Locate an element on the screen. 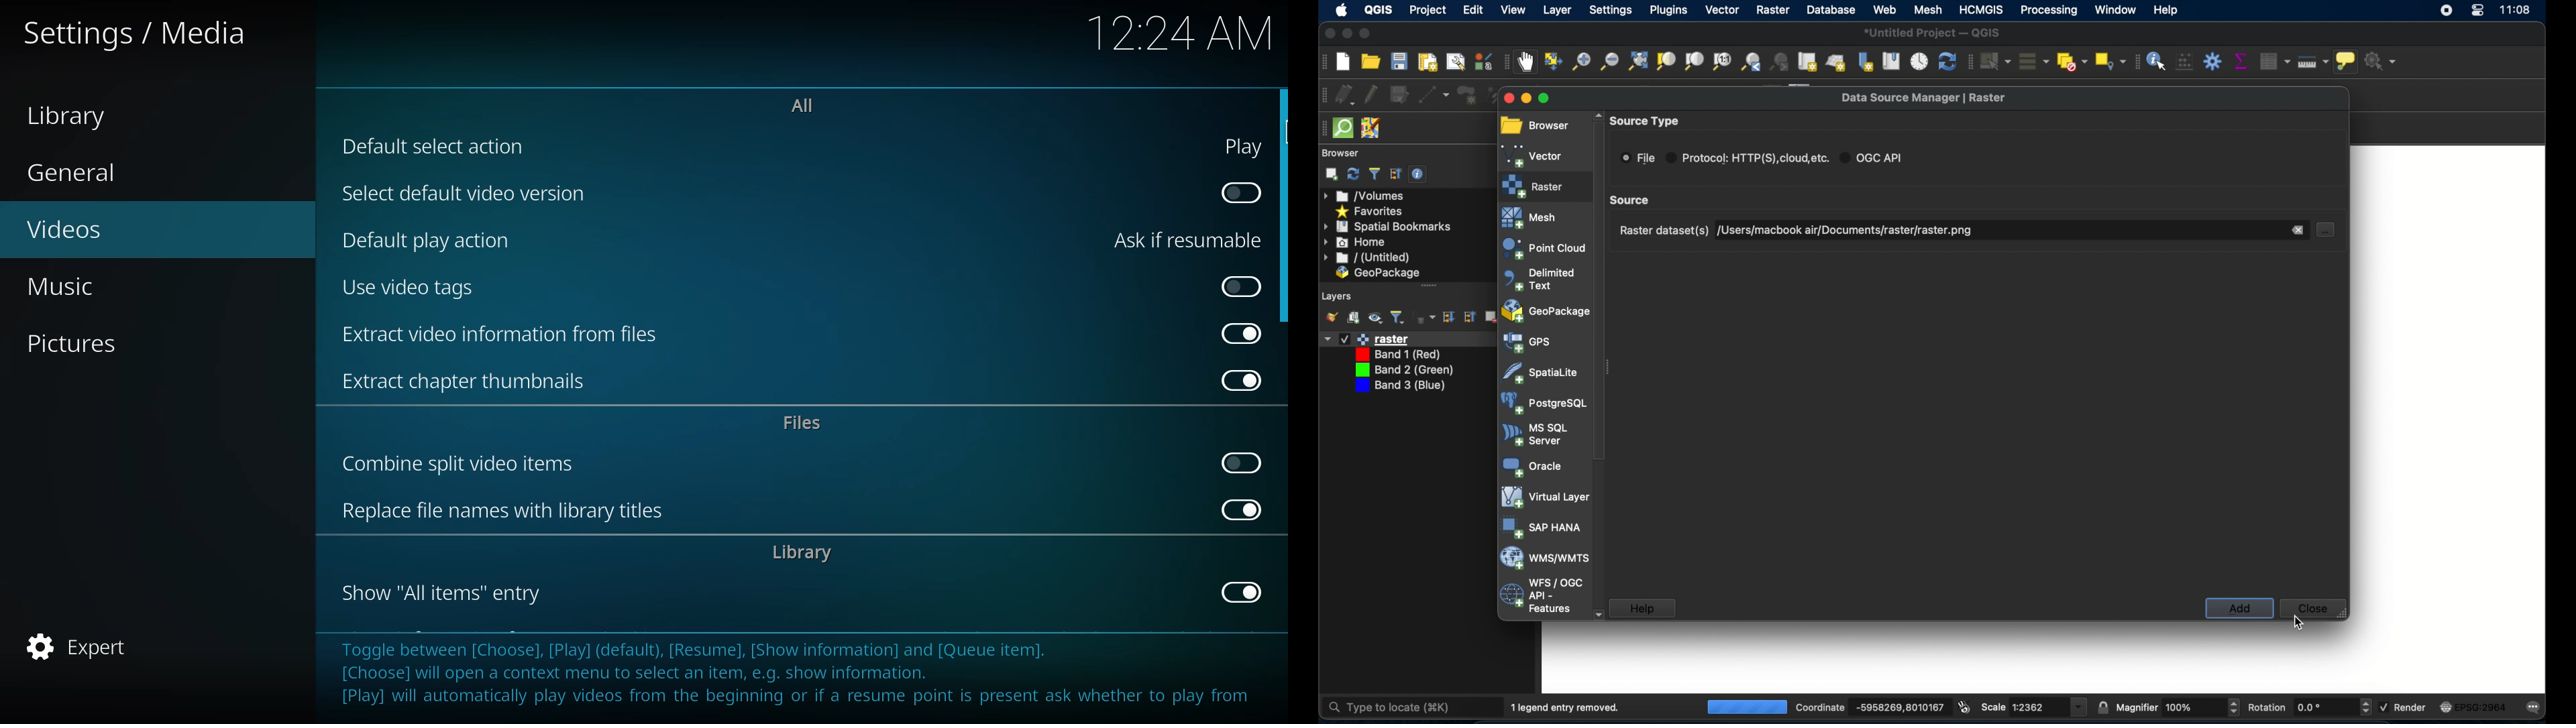 The image size is (2576, 728). library is located at coordinates (78, 117).